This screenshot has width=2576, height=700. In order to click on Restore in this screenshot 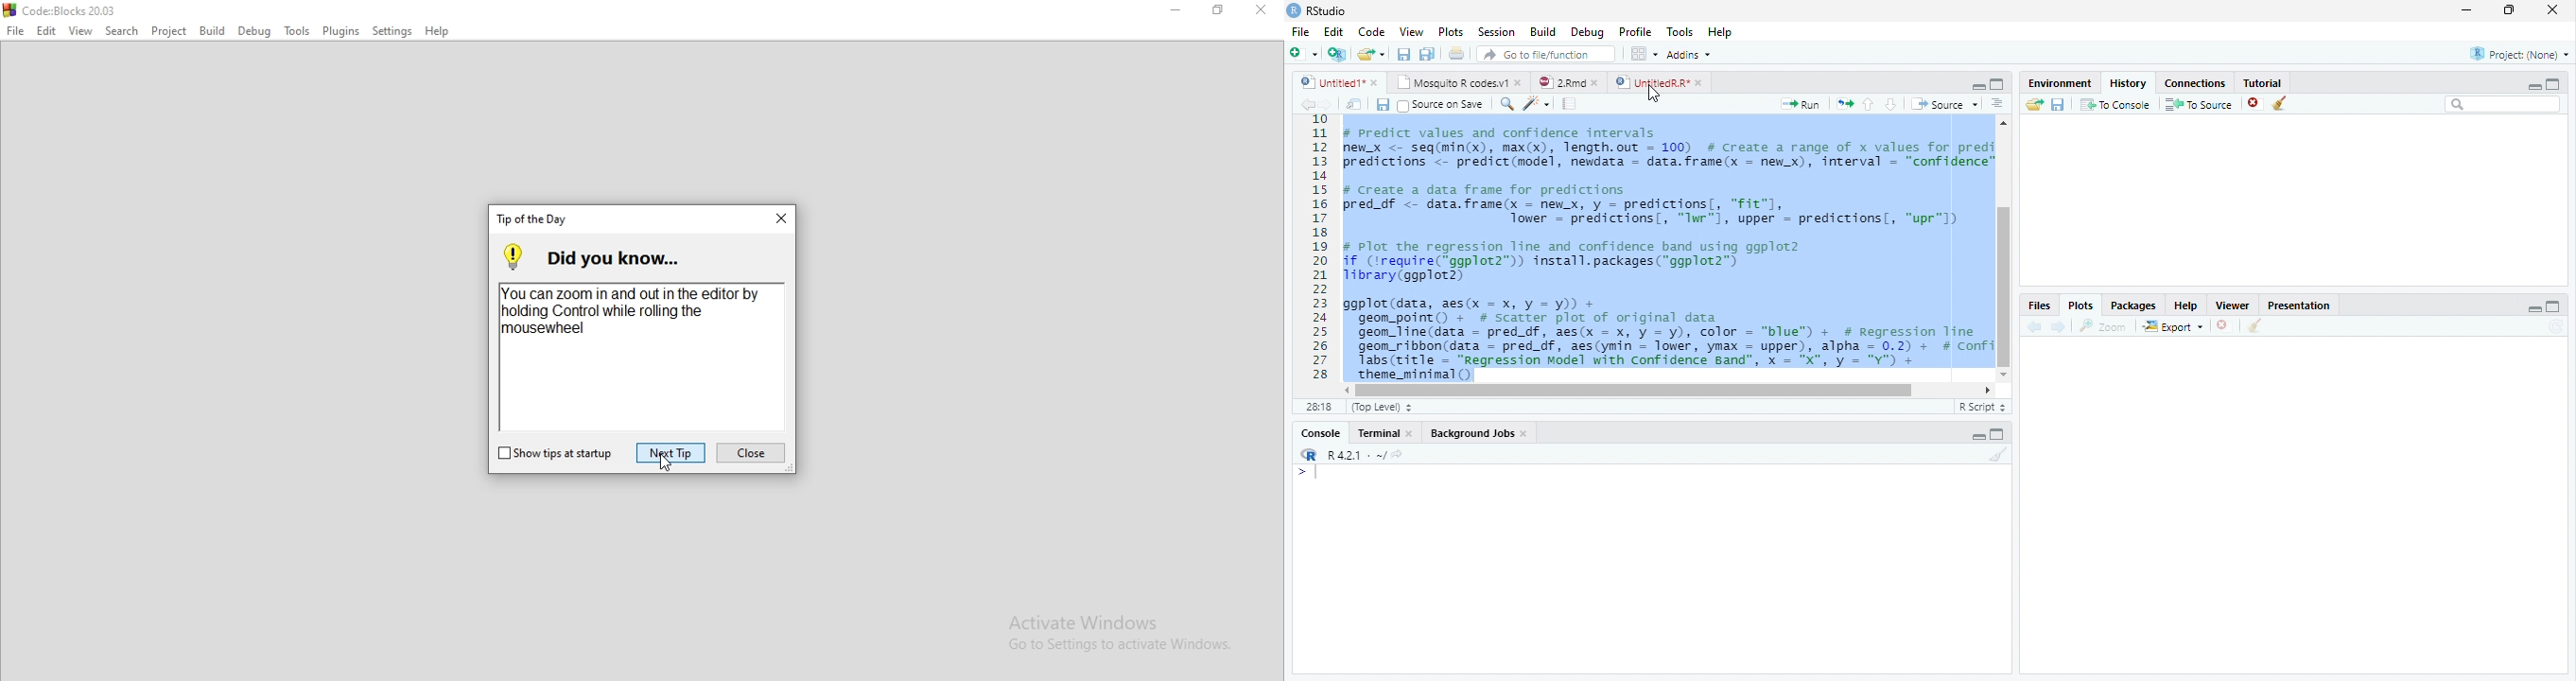, I will do `click(1218, 10)`.